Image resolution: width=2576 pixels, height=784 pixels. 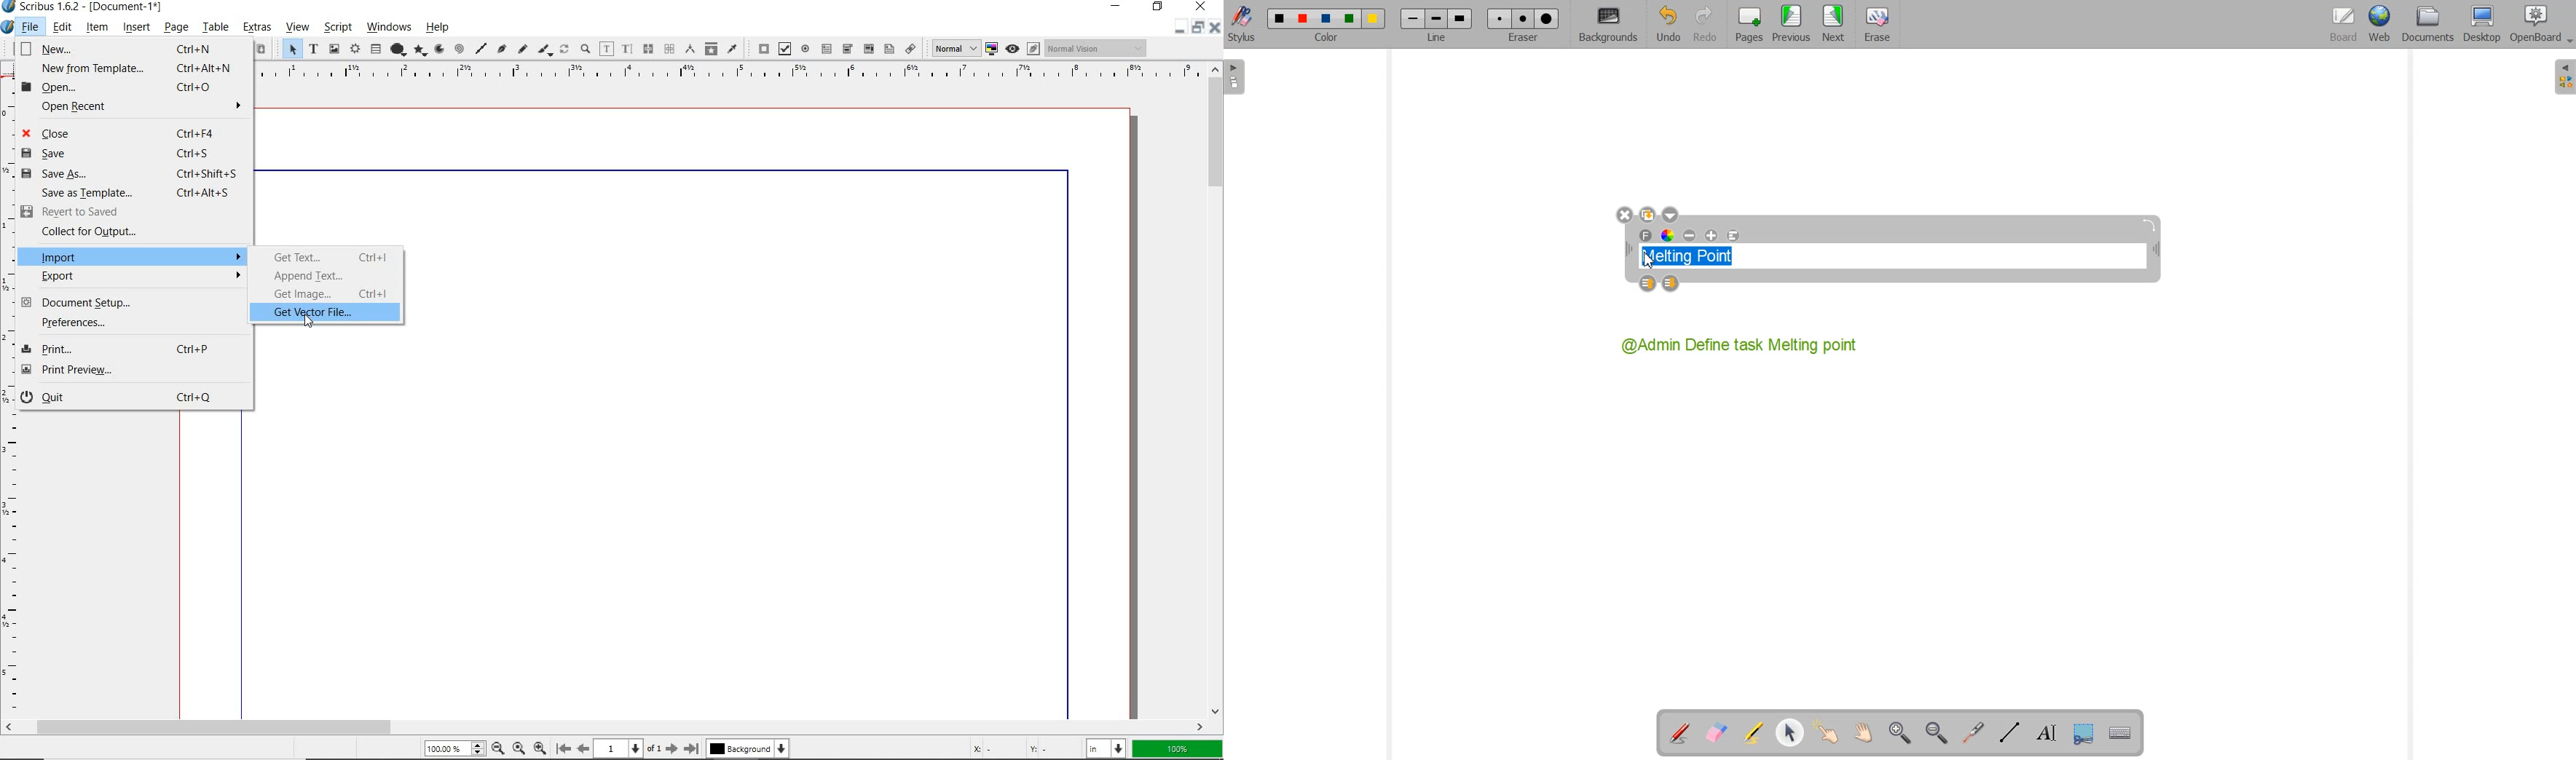 I want to click on Revert to Saved, so click(x=137, y=212).